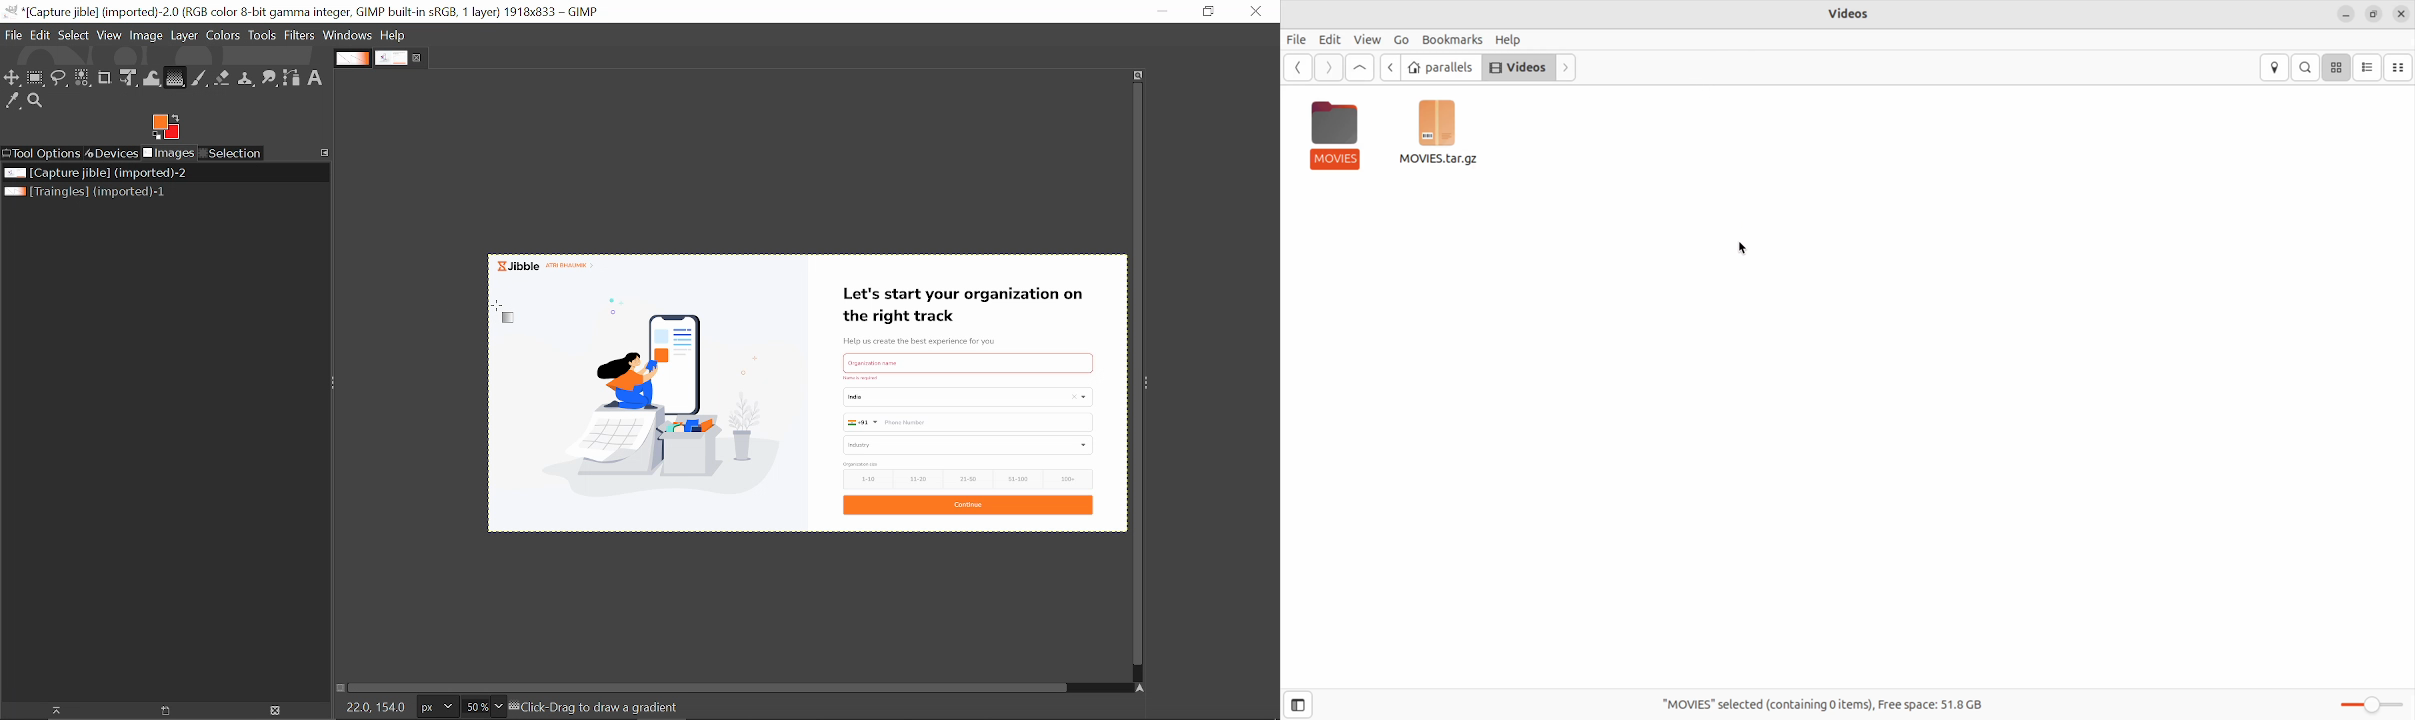 Image resolution: width=2436 pixels, height=728 pixels. What do you see at coordinates (1254, 11) in the screenshot?
I see `Close` at bounding box center [1254, 11].